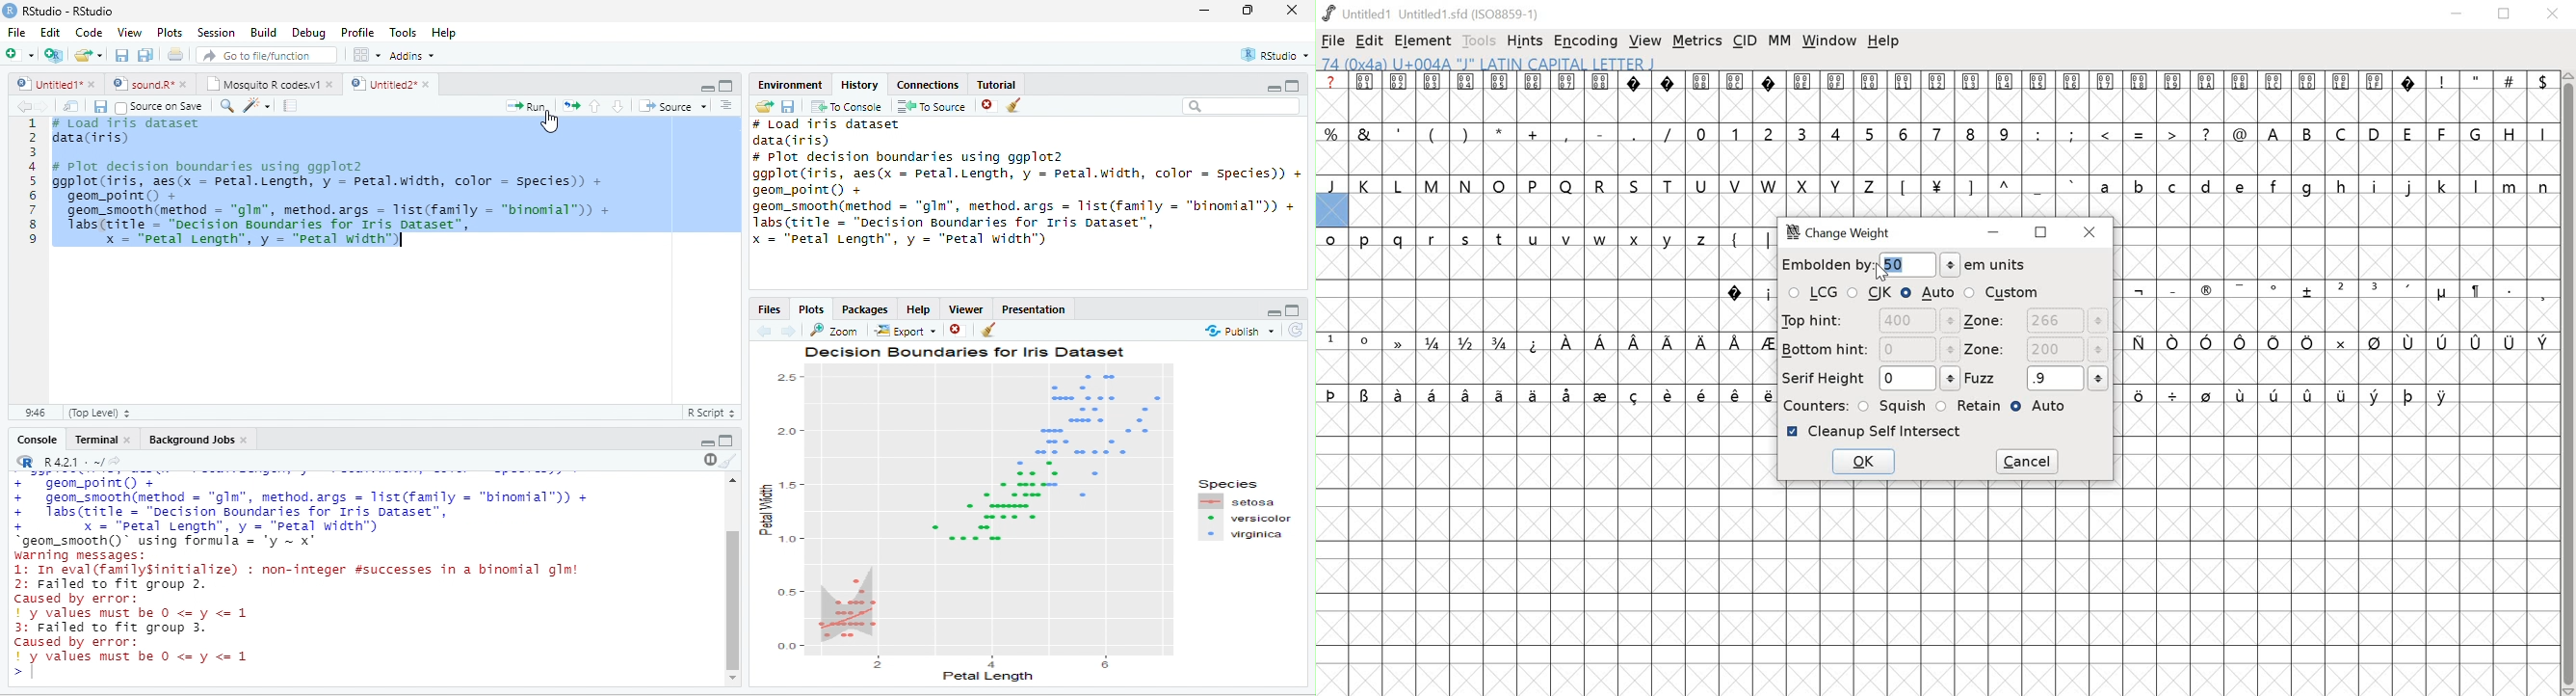 The width and height of the screenshot is (2576, 700). I want to click on graph, so click(986, 509).